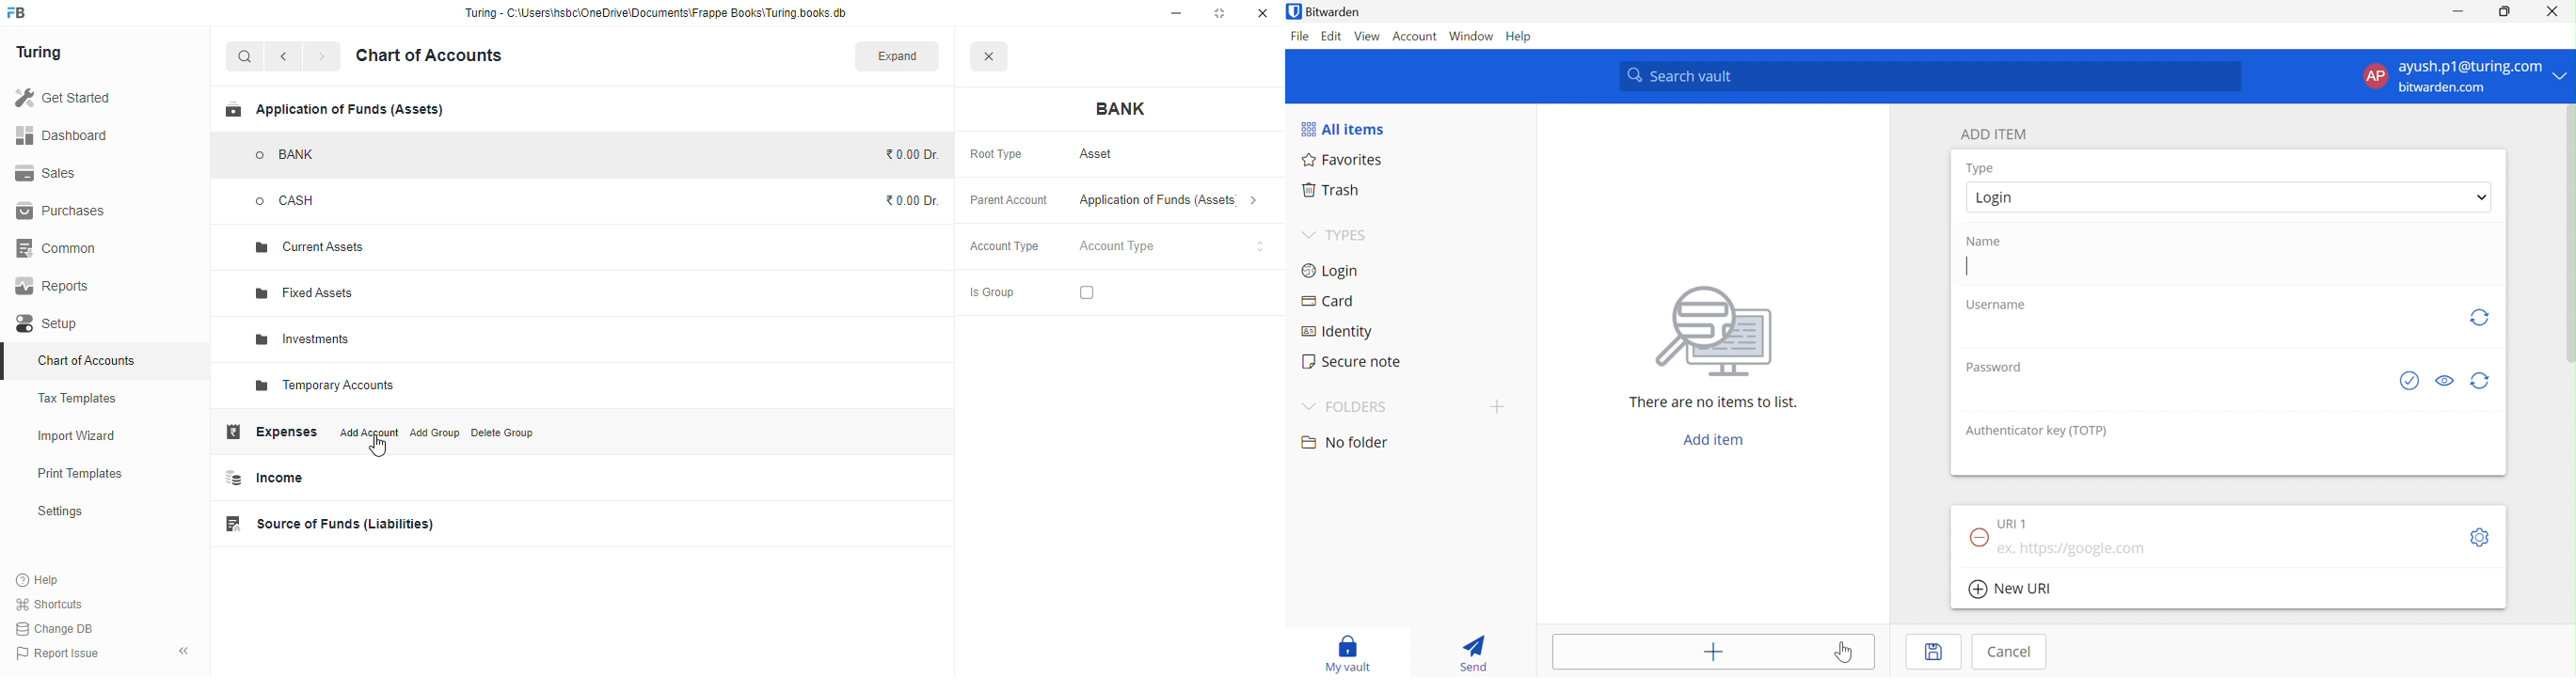 The height and width of the screenshot is (700, 2576). I want to click on account type, so click(1172, 246).